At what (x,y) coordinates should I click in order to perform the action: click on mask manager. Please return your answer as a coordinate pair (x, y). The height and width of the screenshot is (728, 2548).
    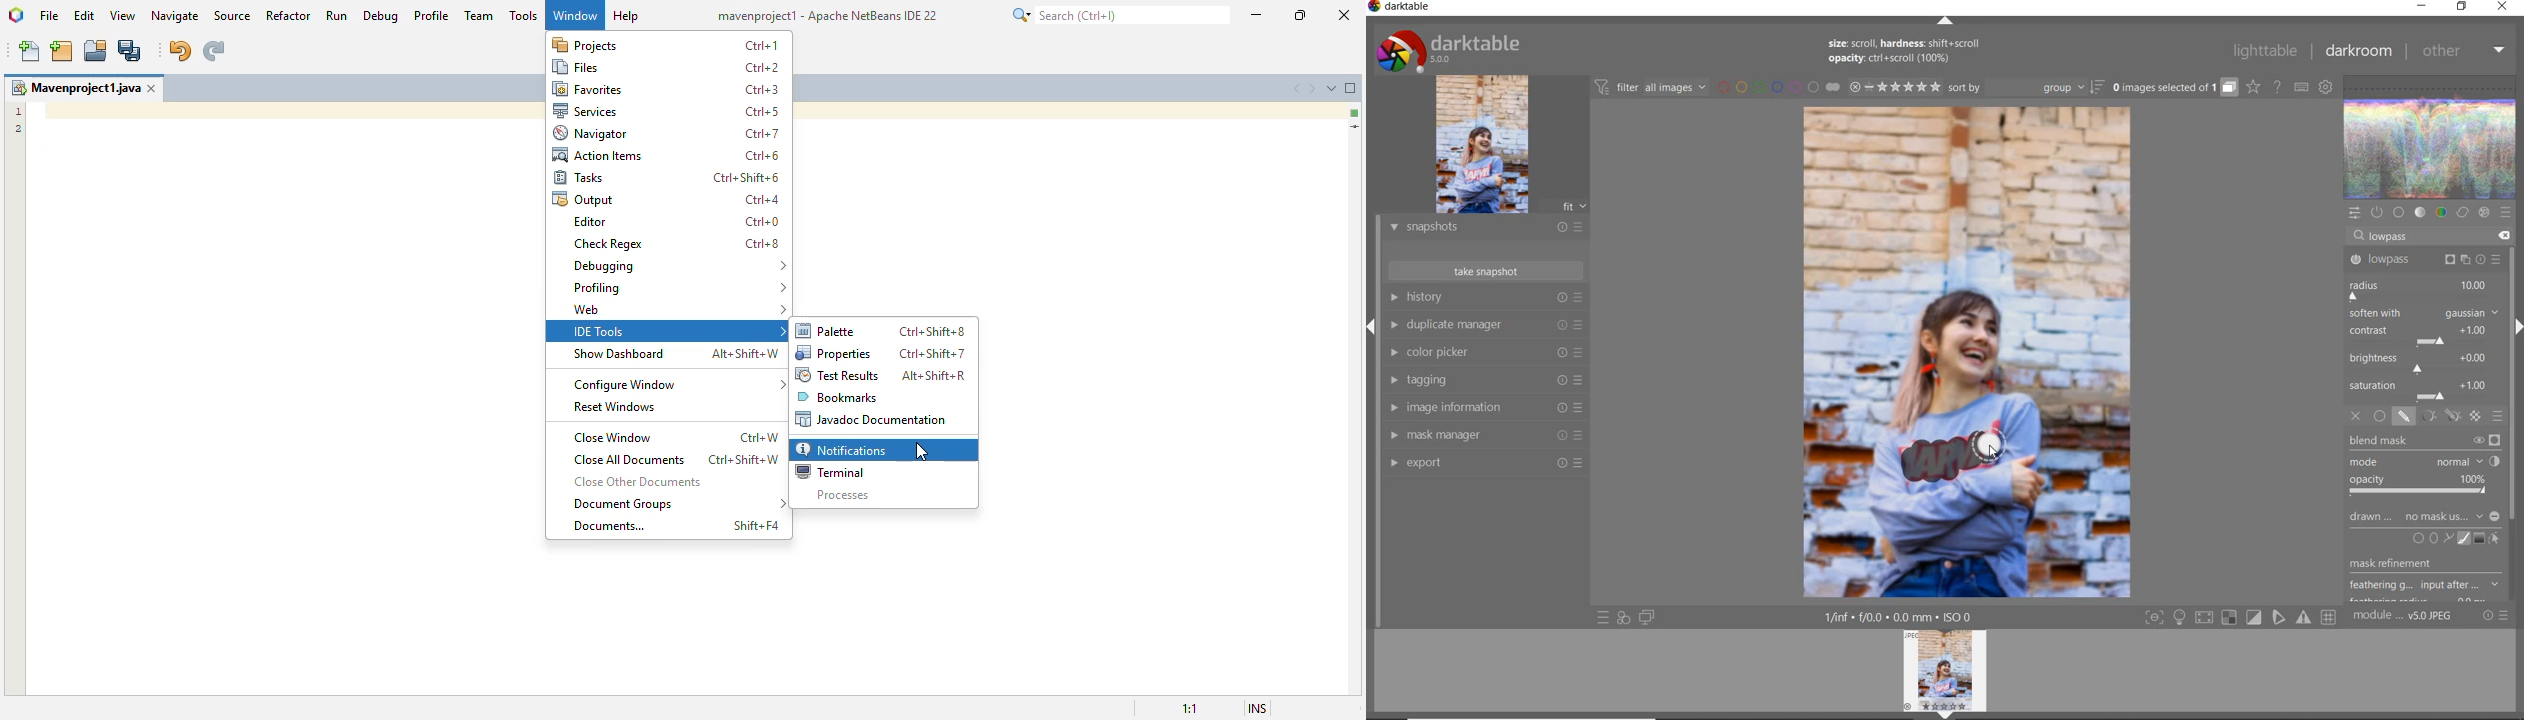
    Looking at the image, I should click on (1485, 437).